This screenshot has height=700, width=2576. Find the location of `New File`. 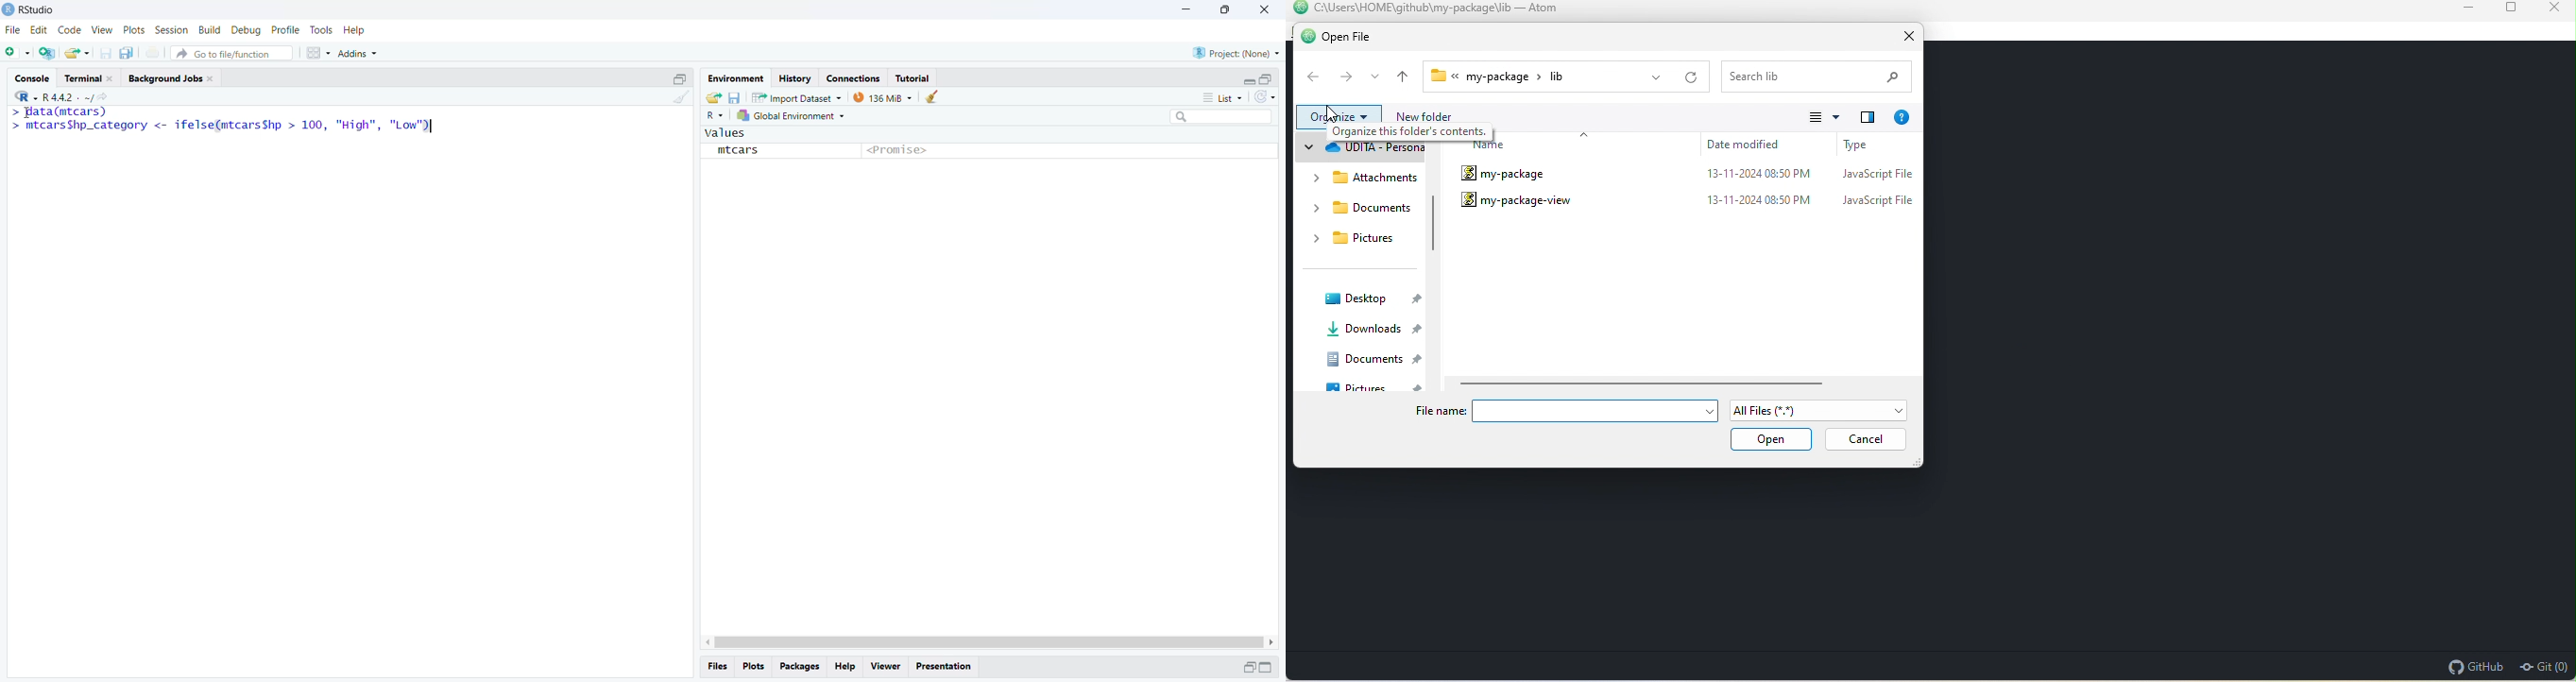

New File is located at coordinates (18, 52).